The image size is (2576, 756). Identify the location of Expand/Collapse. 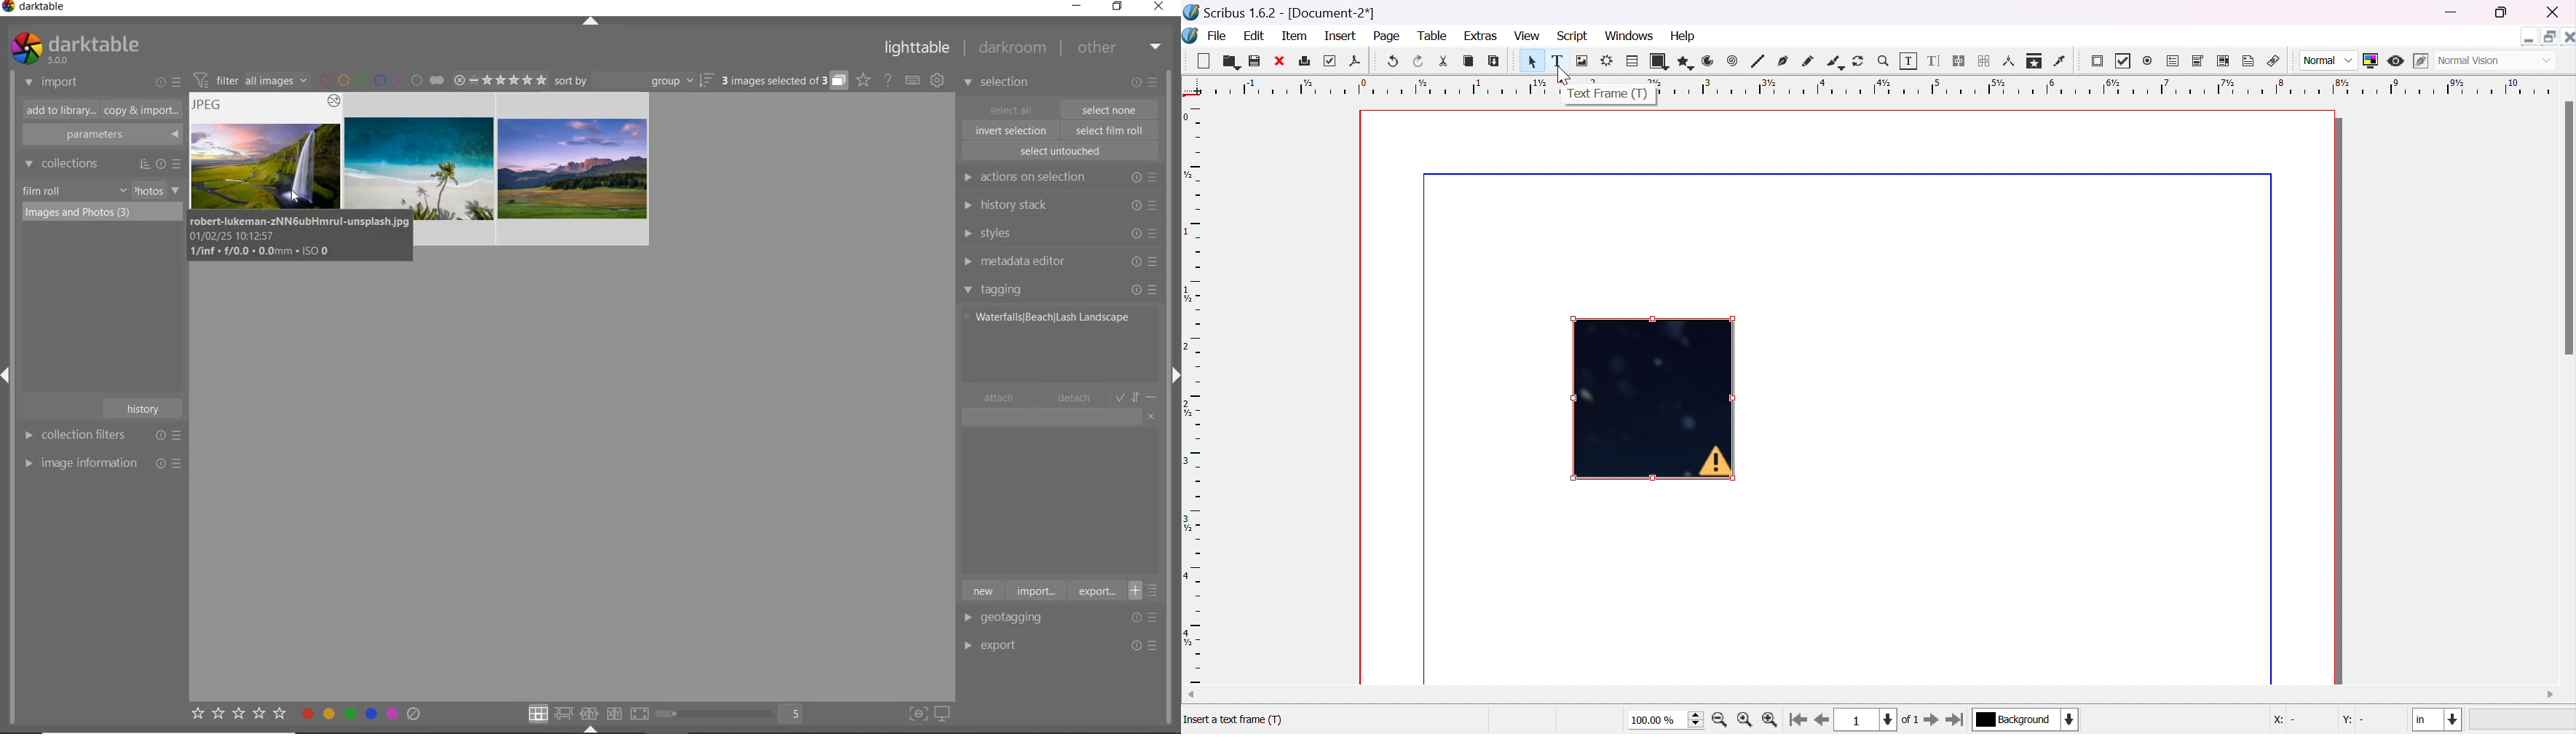
(590, 729).